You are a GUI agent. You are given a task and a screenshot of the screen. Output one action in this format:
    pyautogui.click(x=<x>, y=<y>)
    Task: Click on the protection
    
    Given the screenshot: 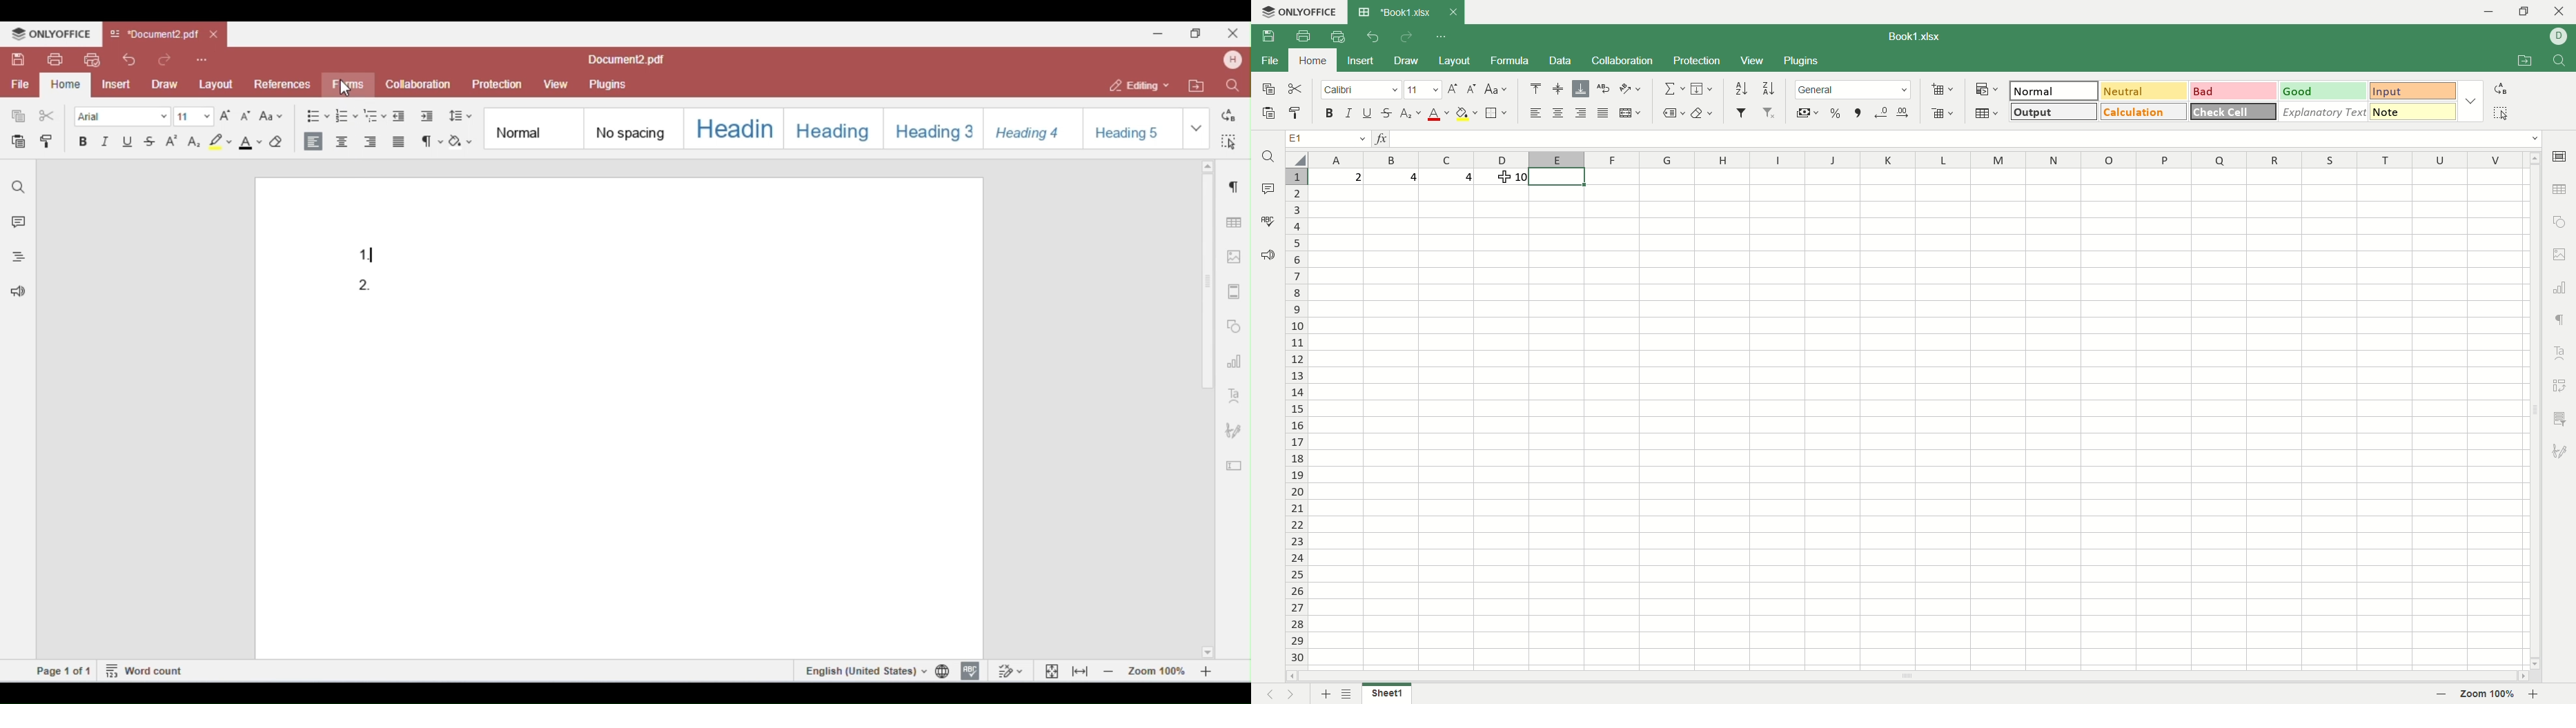 What is the action you would take?
    pyautogui.click(x=1698, y=62)
    